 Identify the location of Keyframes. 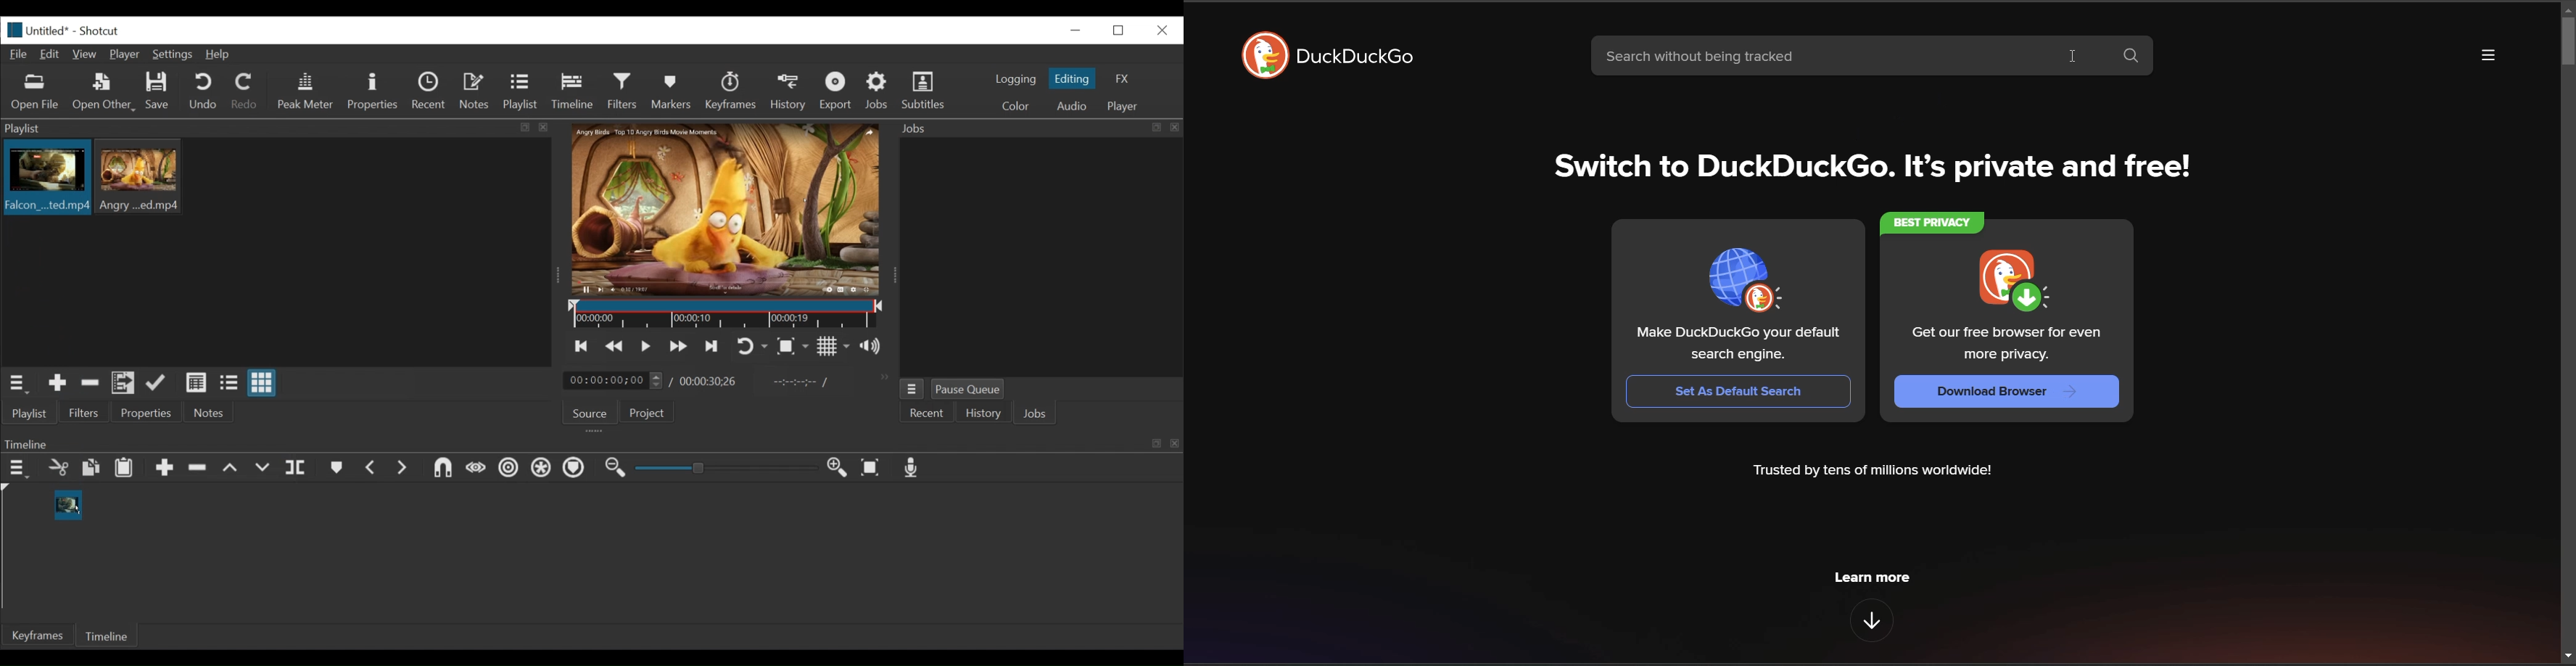
(39, 635).